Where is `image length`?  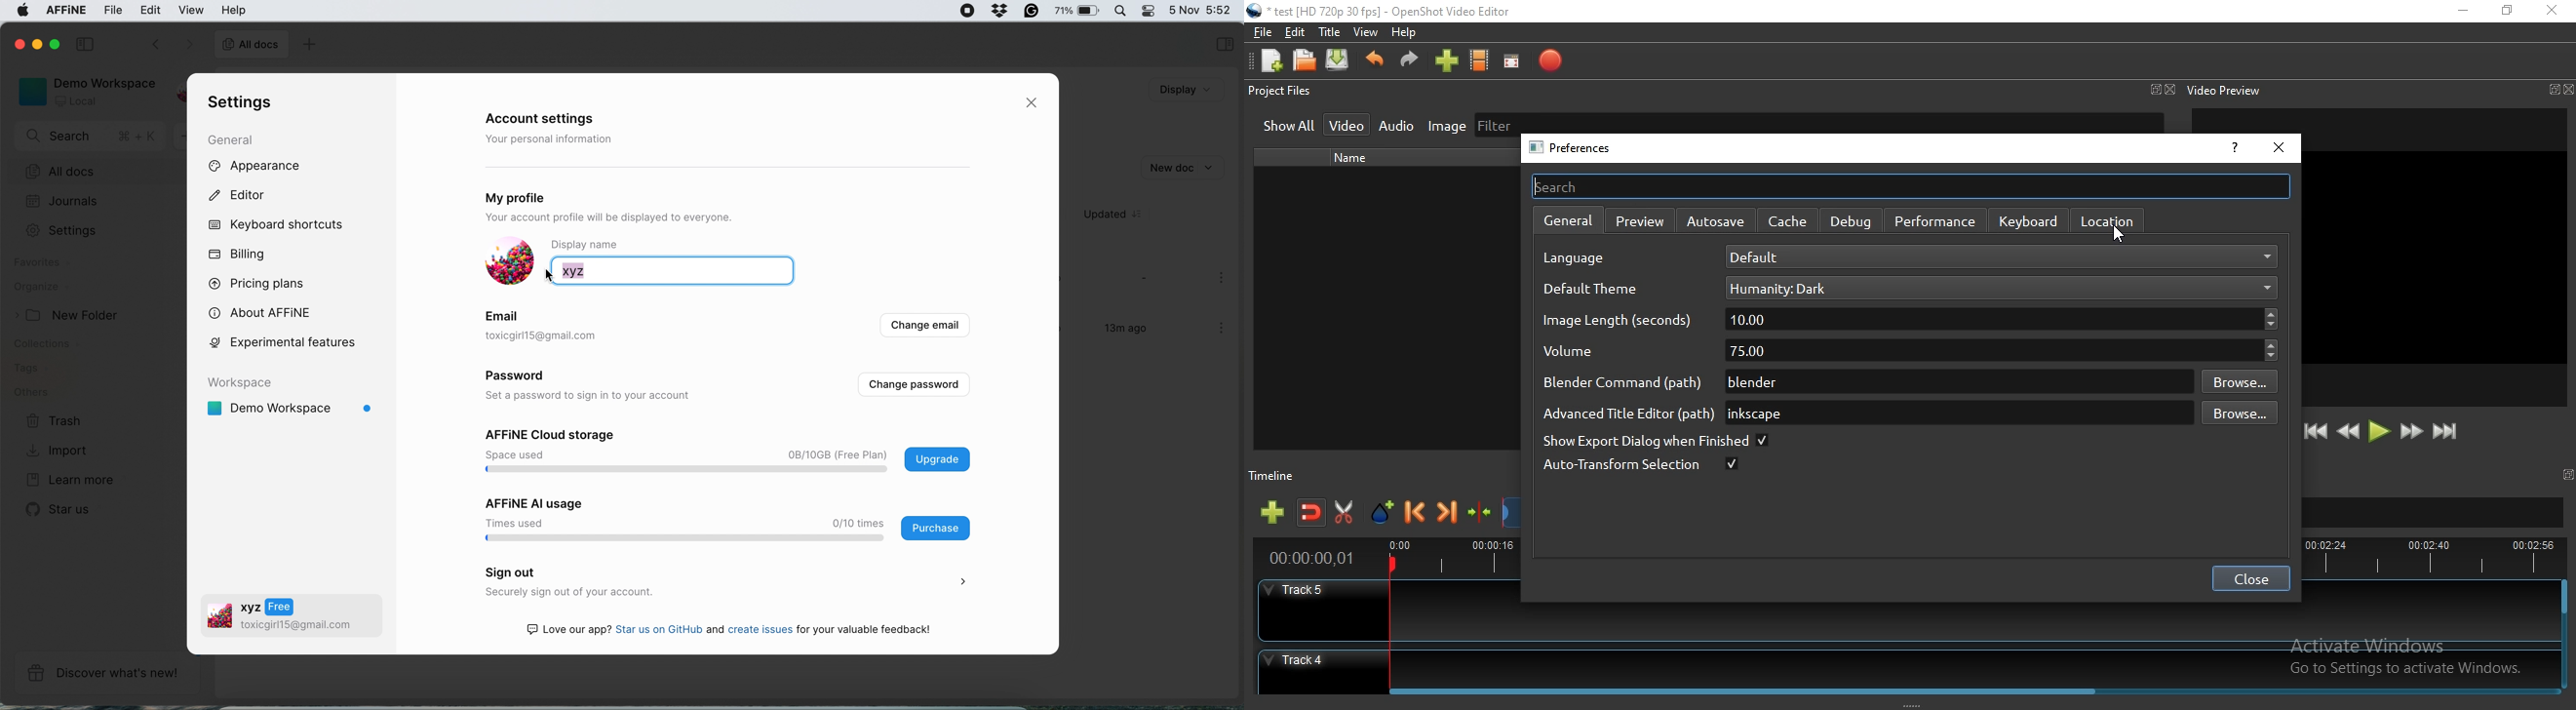
image length is located at coordinates (1619, 323).